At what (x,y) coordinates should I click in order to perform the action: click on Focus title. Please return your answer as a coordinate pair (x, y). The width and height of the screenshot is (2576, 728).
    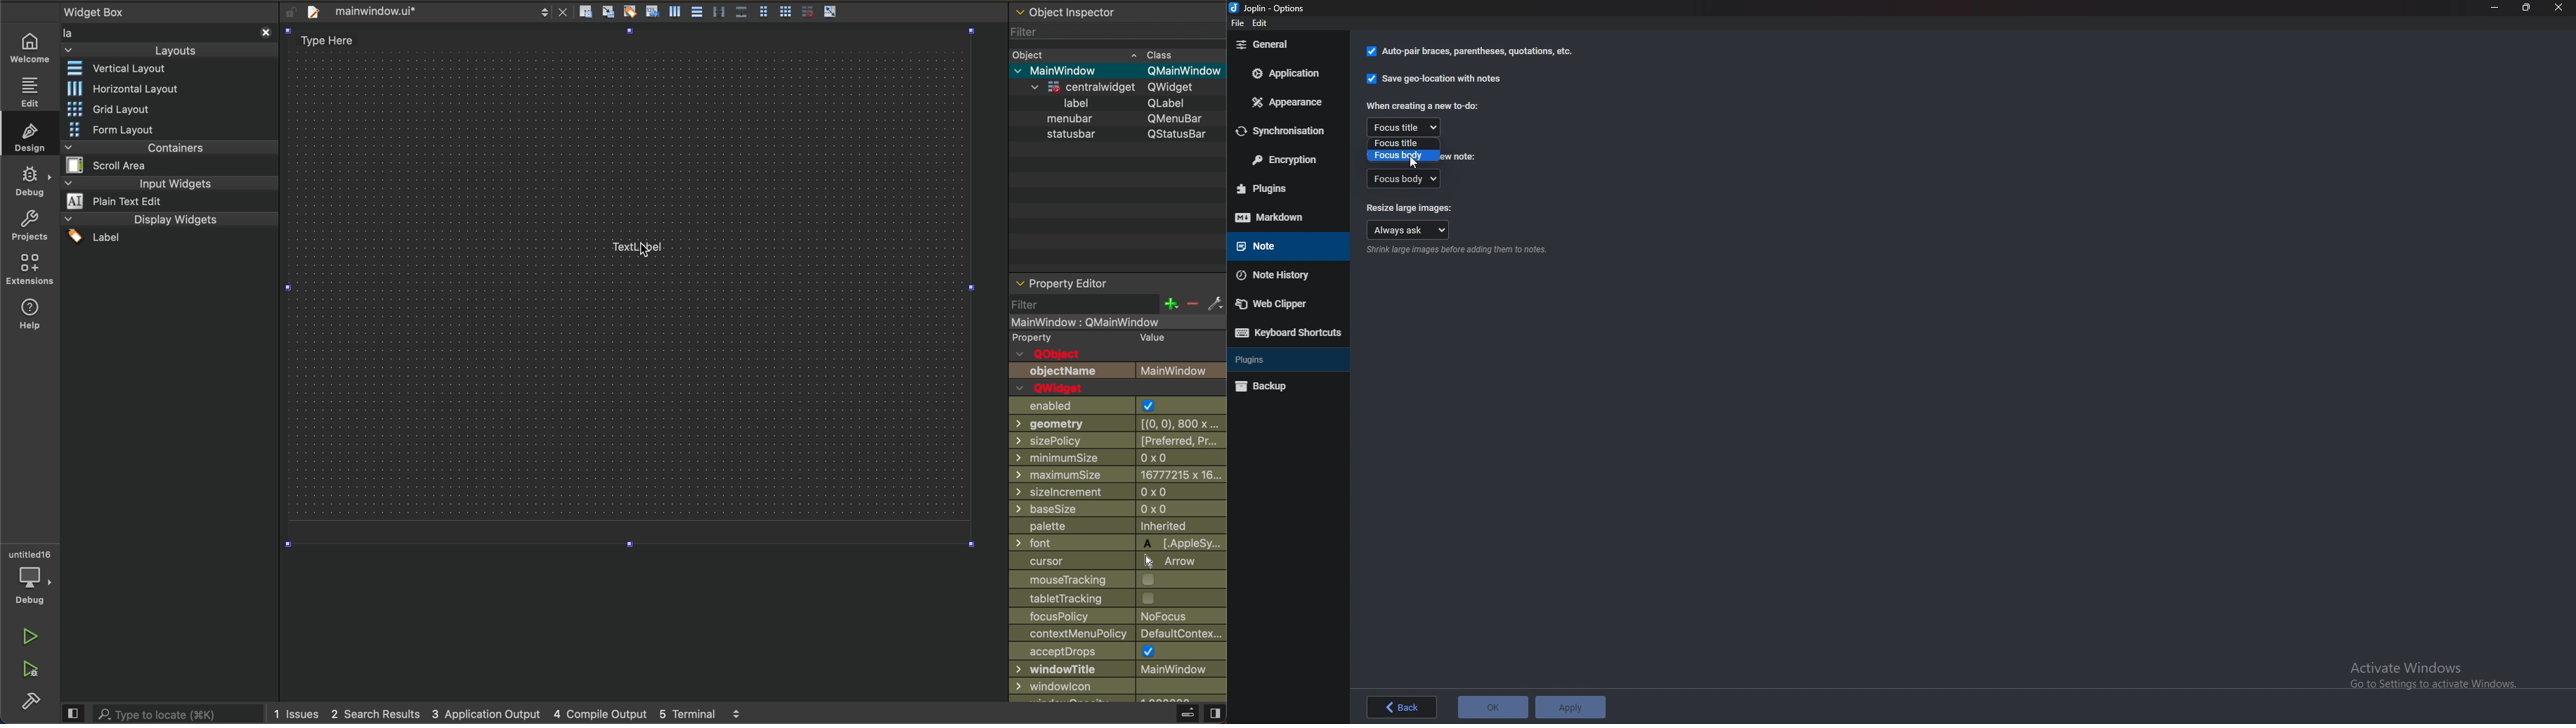
    Looking at the image, I should click on (1405, 127).